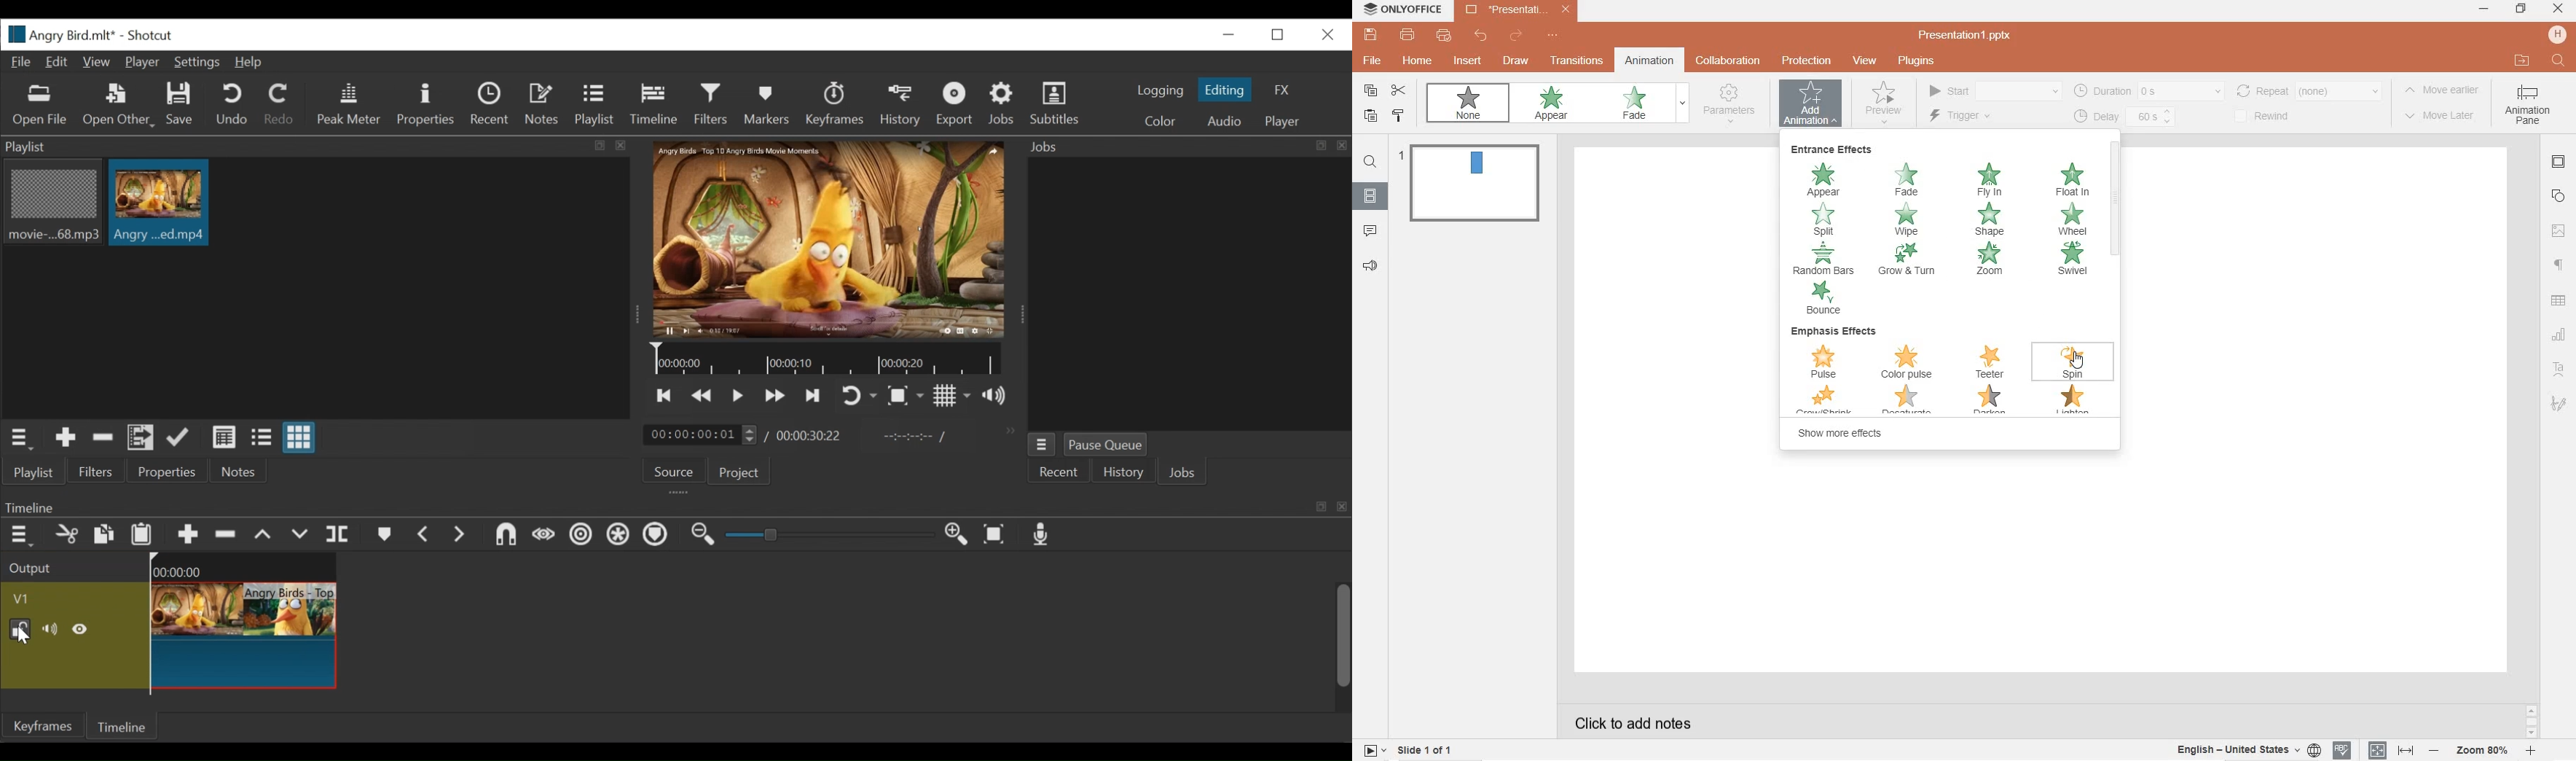 This screenshot has height=784, width=2576. What do you see at coordinates (2559, 61) in the screenshot?
I see `FIND` at bounding box center [2559, 61].